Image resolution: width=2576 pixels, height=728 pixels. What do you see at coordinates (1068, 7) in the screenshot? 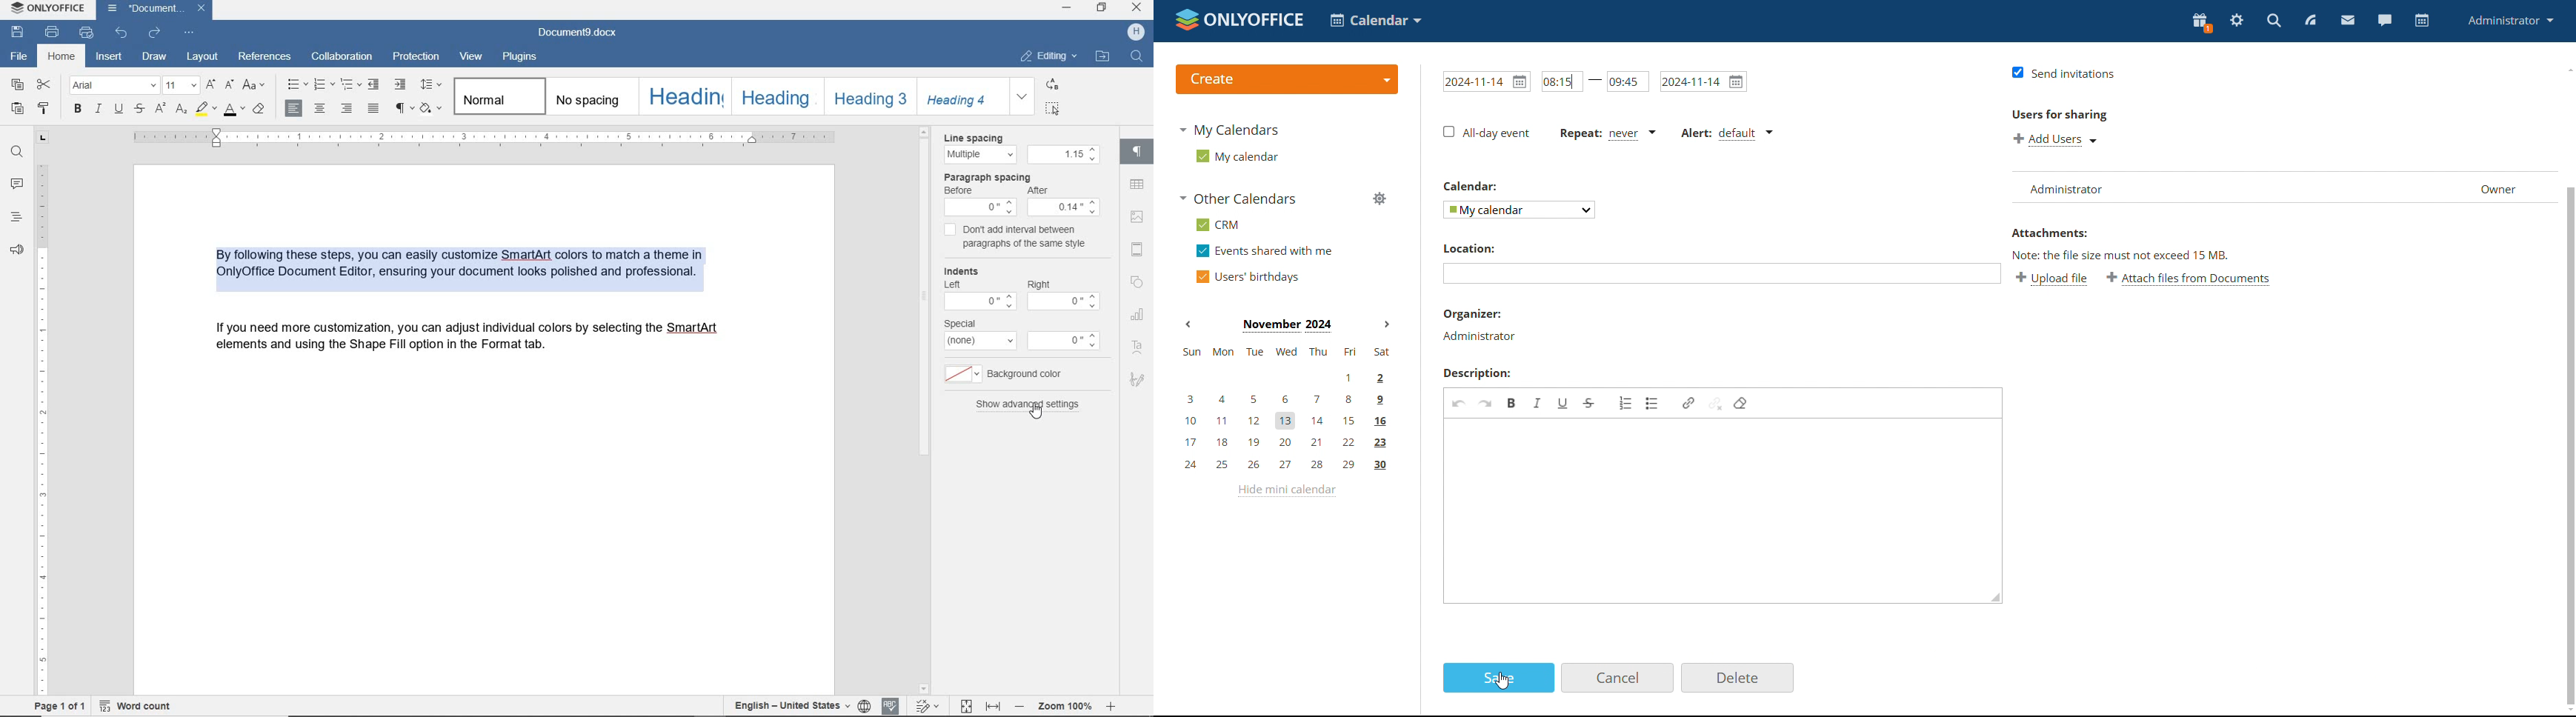
I see `minimize` at bounding box center [1068, 7].